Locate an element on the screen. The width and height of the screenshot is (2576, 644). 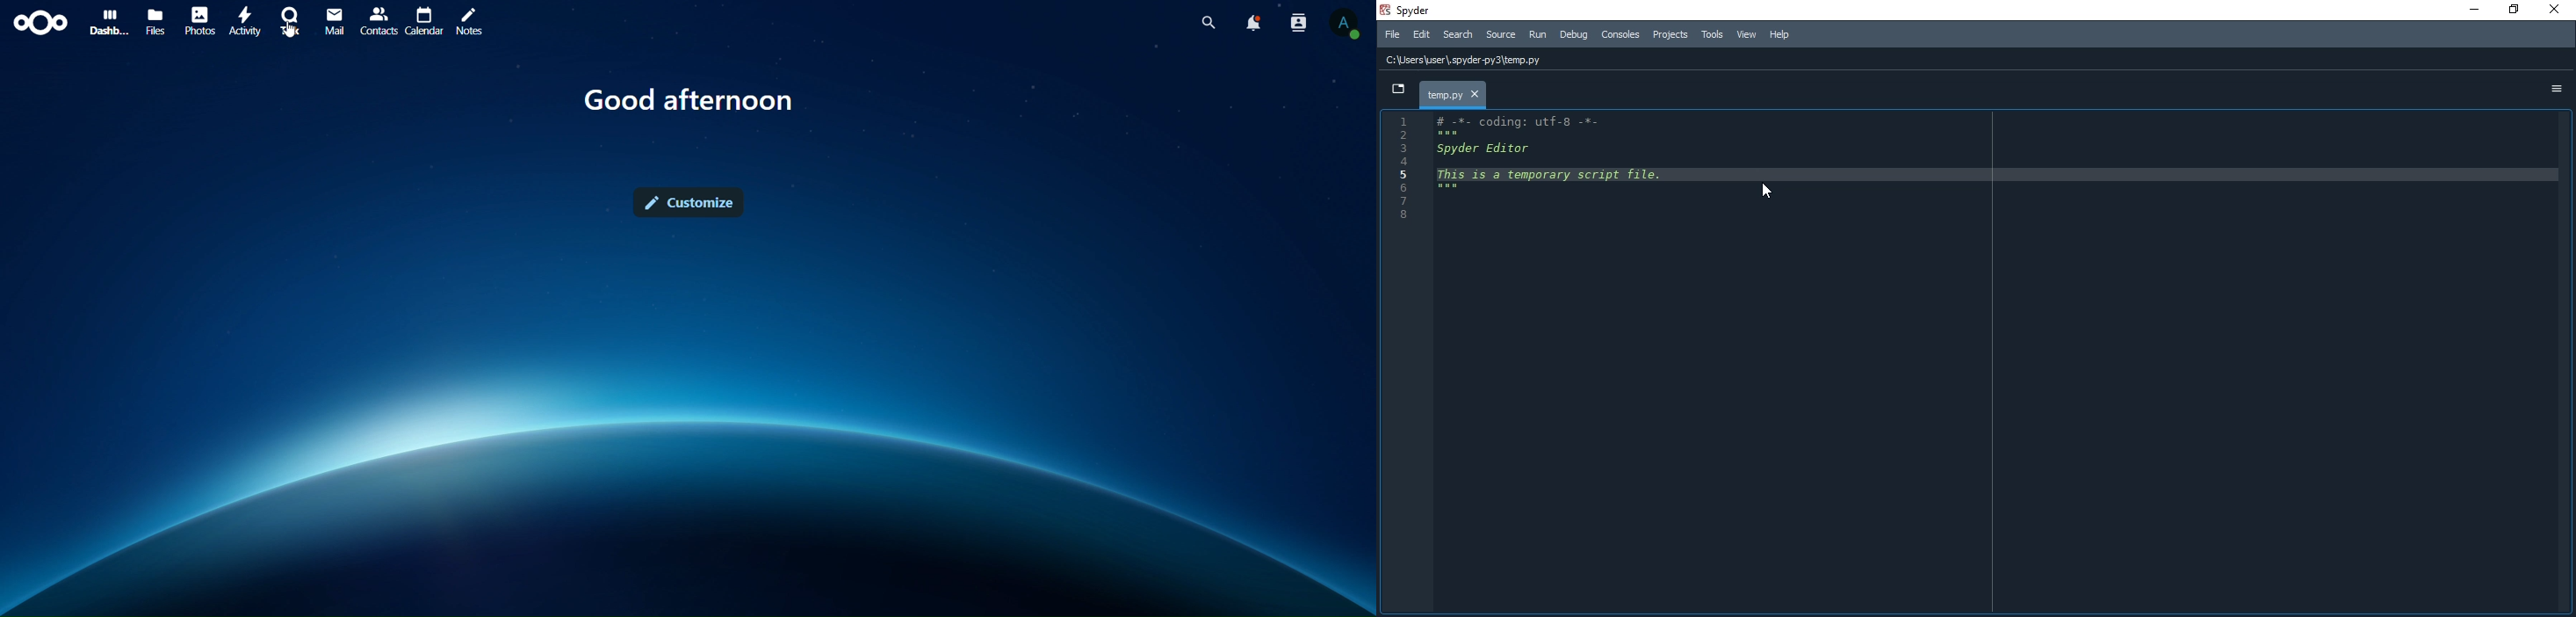
notes is located at coordinates (467, 23).